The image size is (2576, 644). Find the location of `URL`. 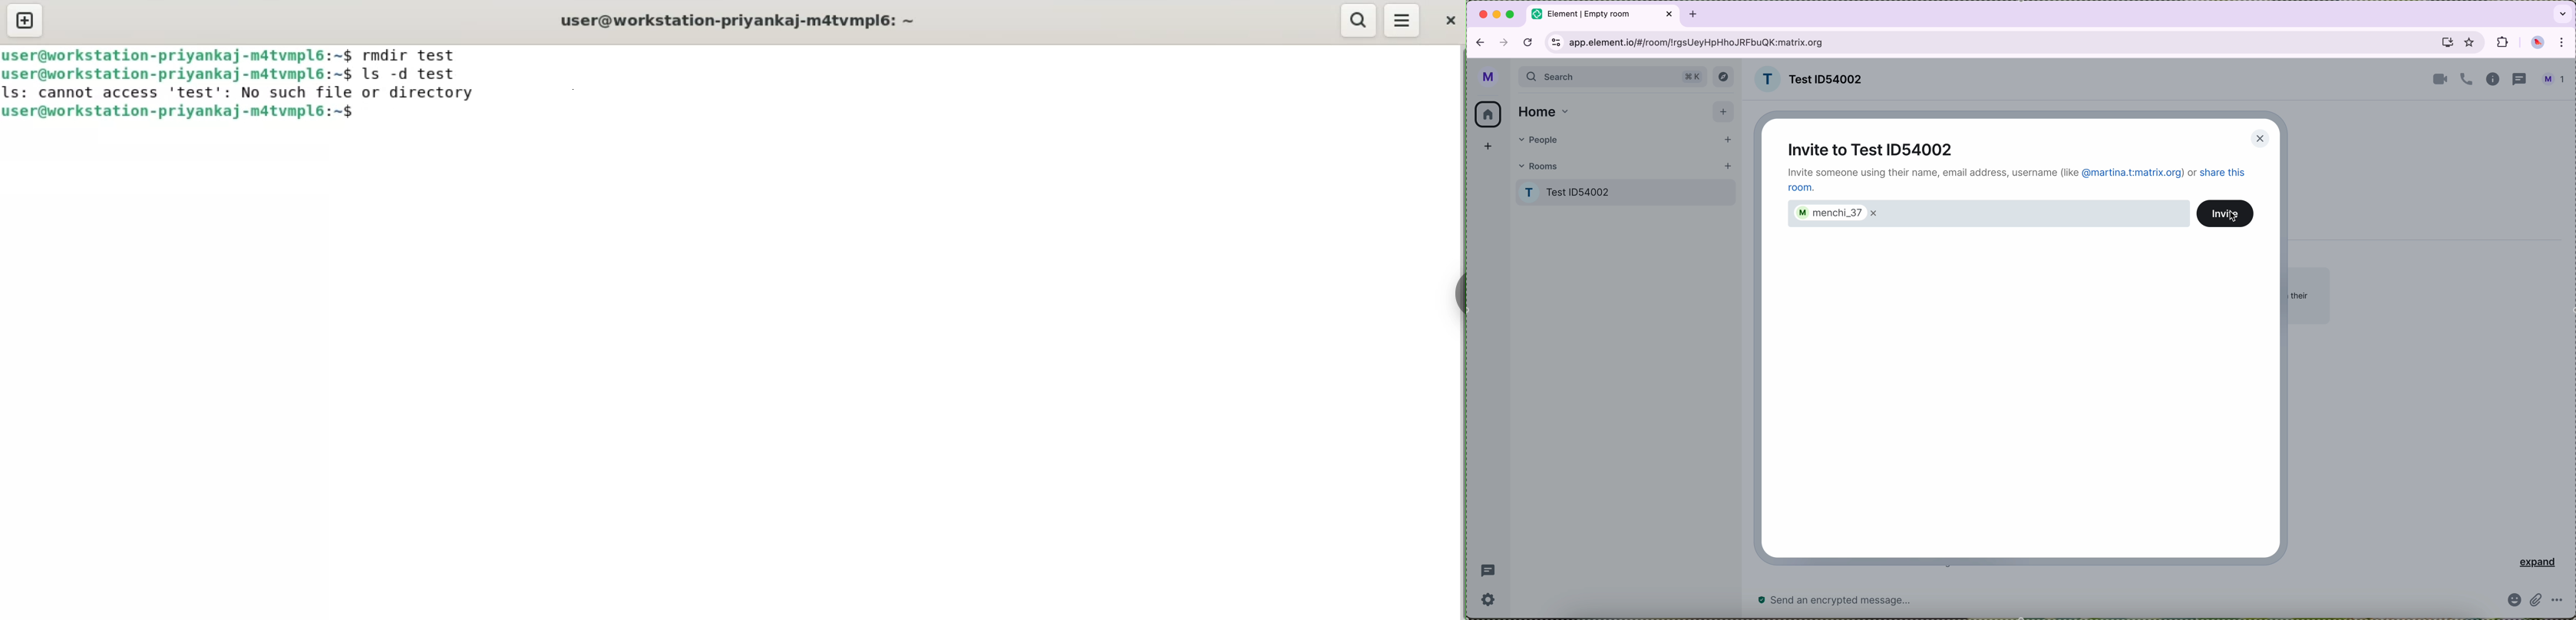

URL is located at coordinates (1697, 42).